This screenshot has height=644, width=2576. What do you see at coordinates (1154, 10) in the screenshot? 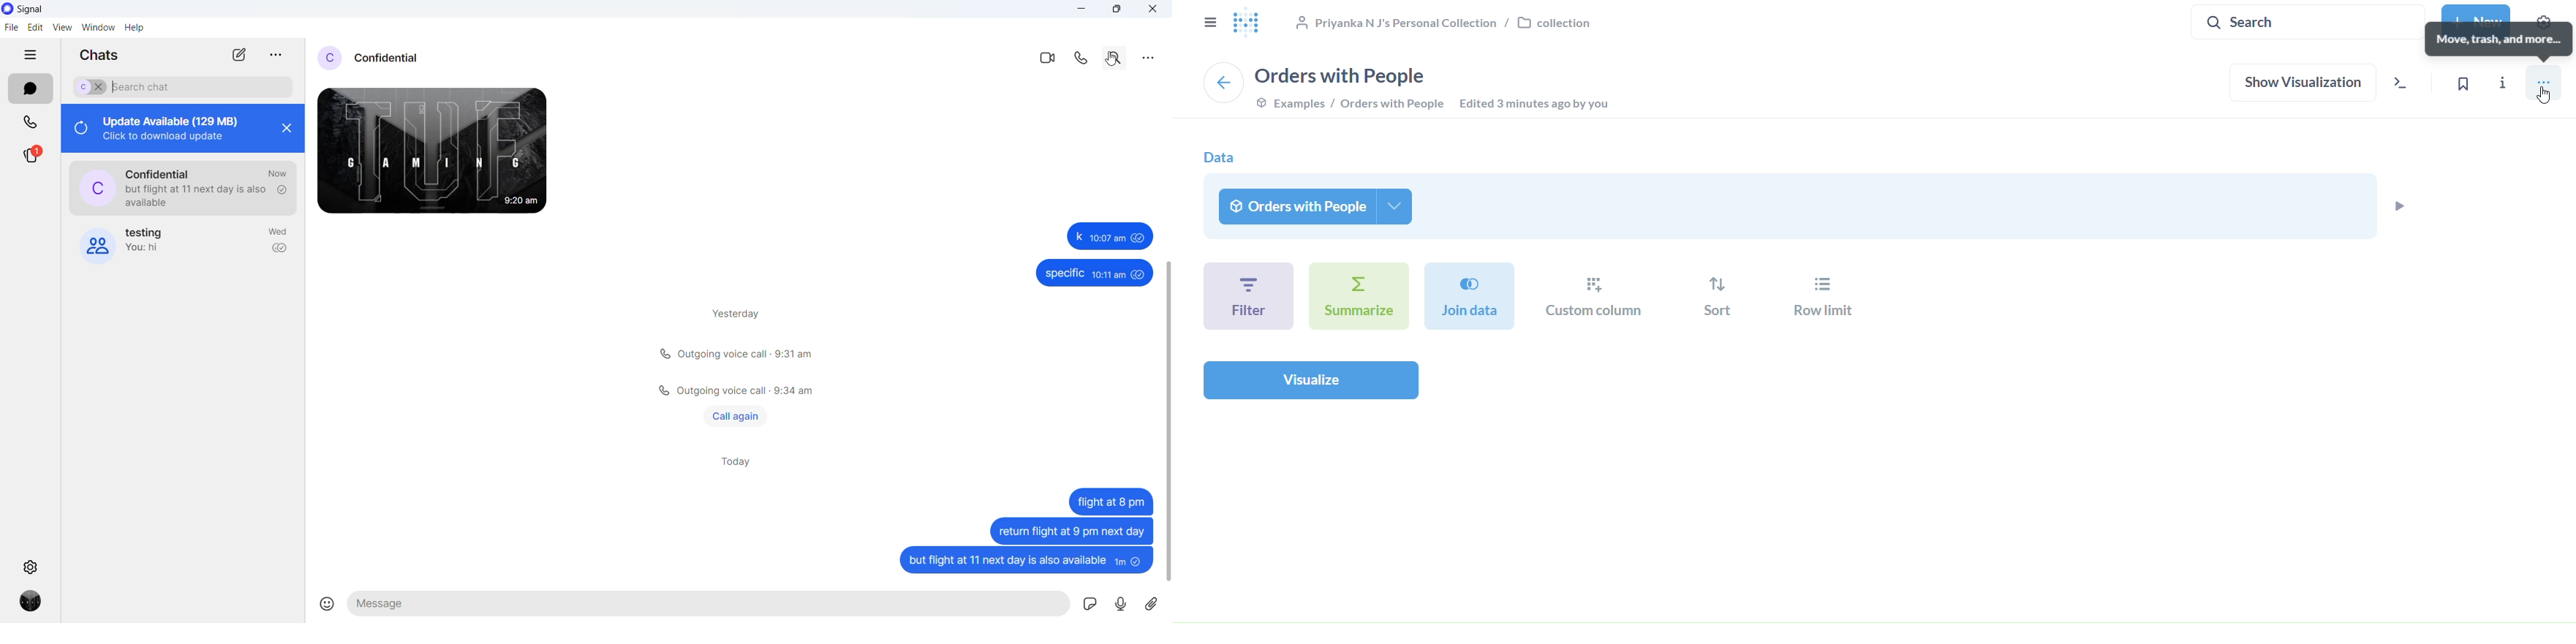
I see `close` at bounding box center [1154, 10].